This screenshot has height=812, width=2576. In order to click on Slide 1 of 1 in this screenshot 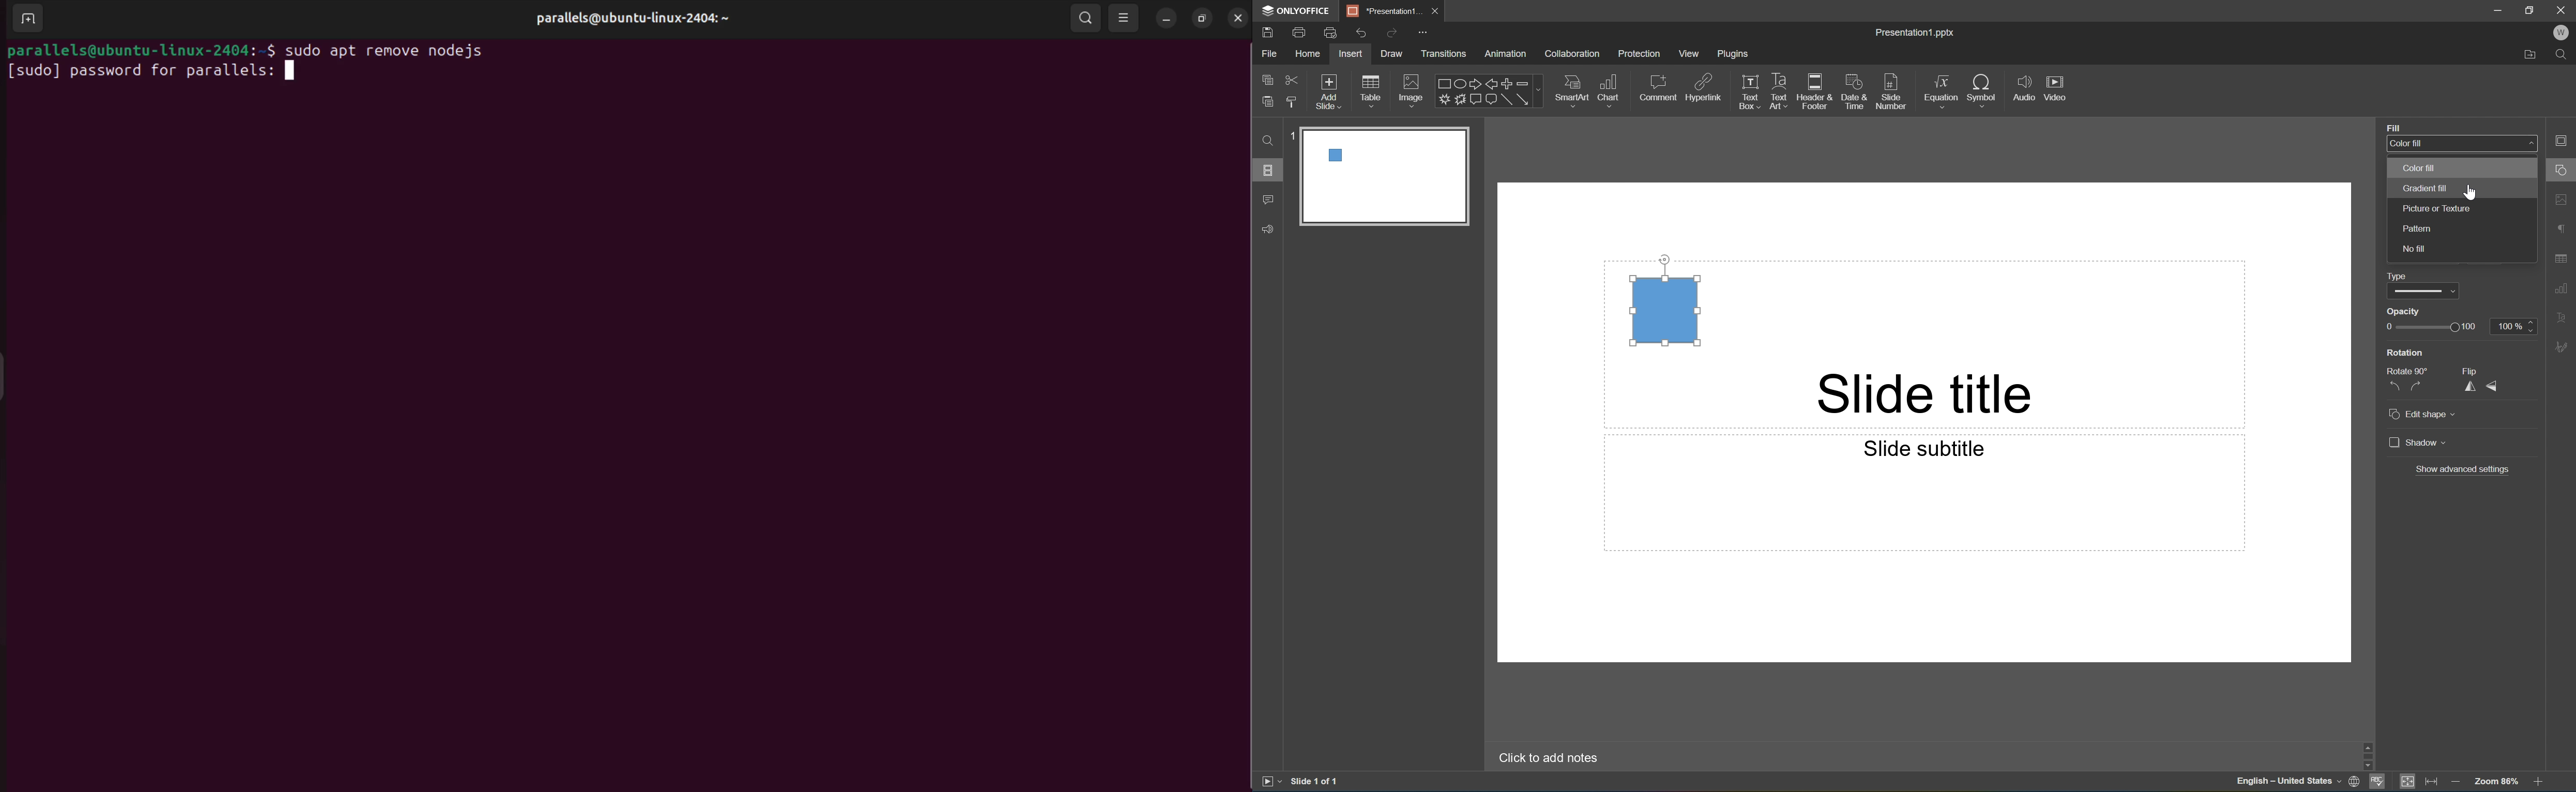, I will do `click(1315, 780)`.